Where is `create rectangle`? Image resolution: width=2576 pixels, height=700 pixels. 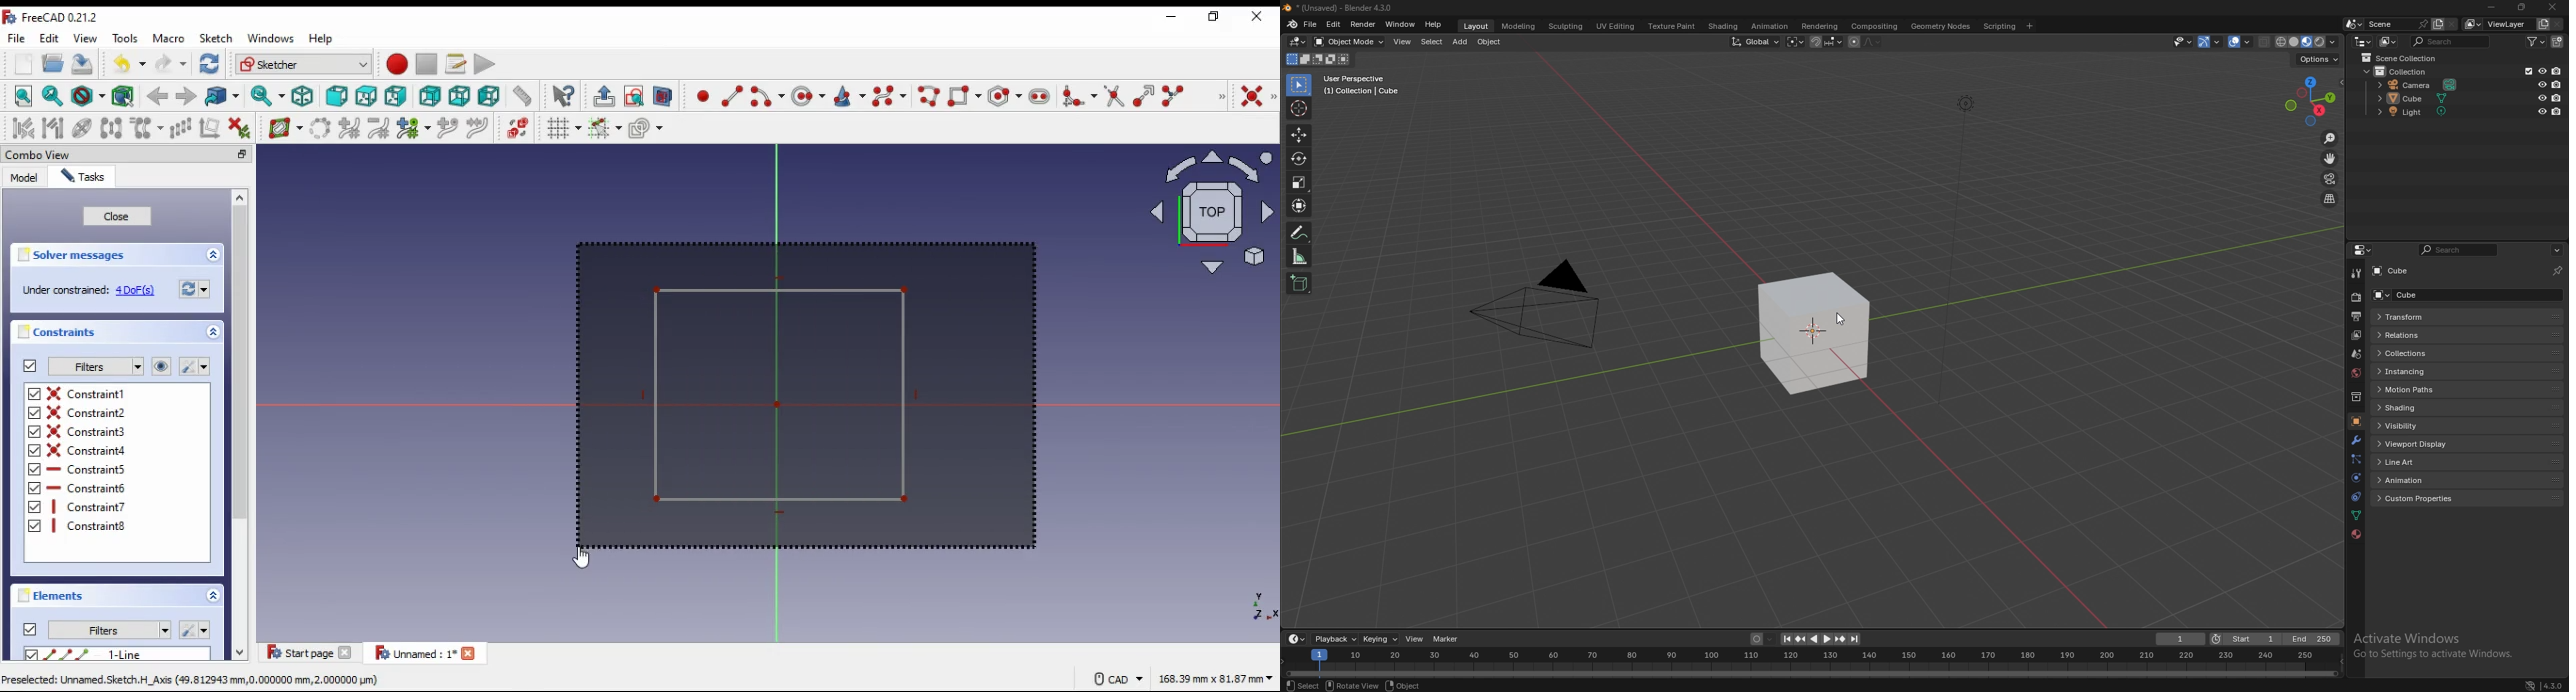
create rectangle is located at coordinates (965, 95).